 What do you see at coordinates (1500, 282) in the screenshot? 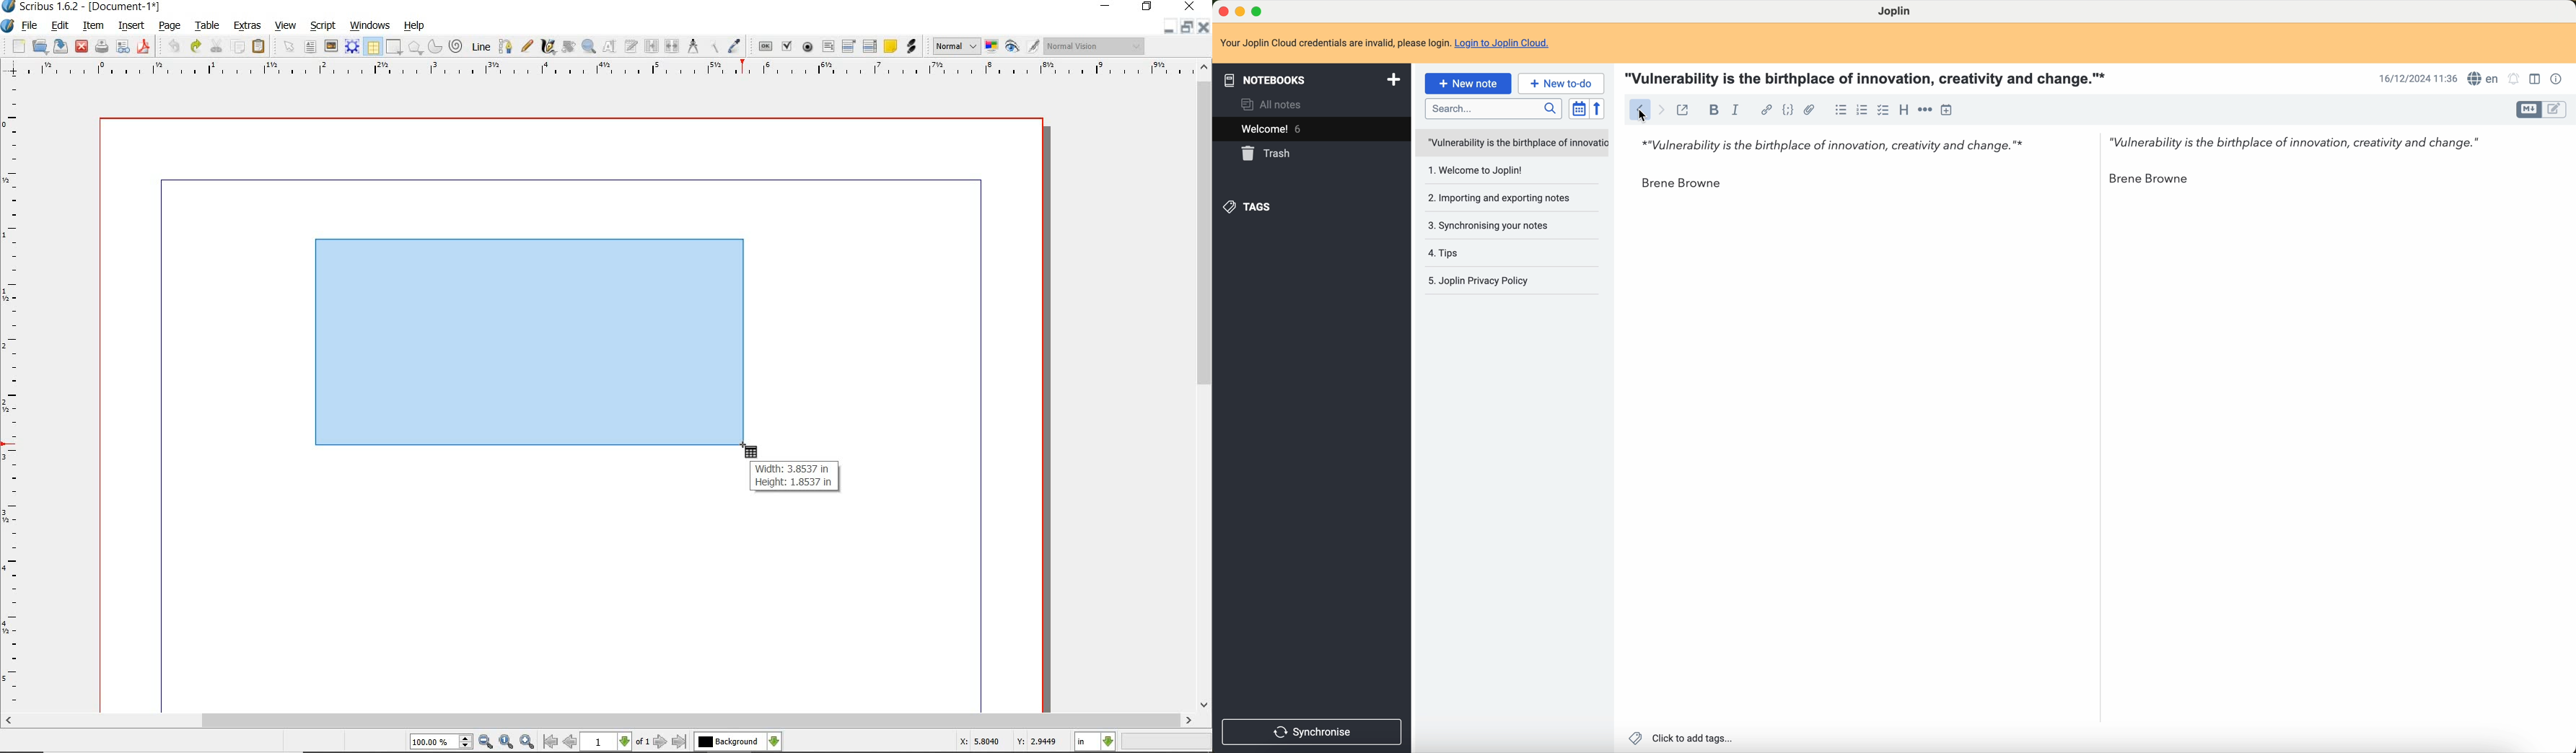
I see `Joplin privacy policy` at bounding box center [1500, 282].